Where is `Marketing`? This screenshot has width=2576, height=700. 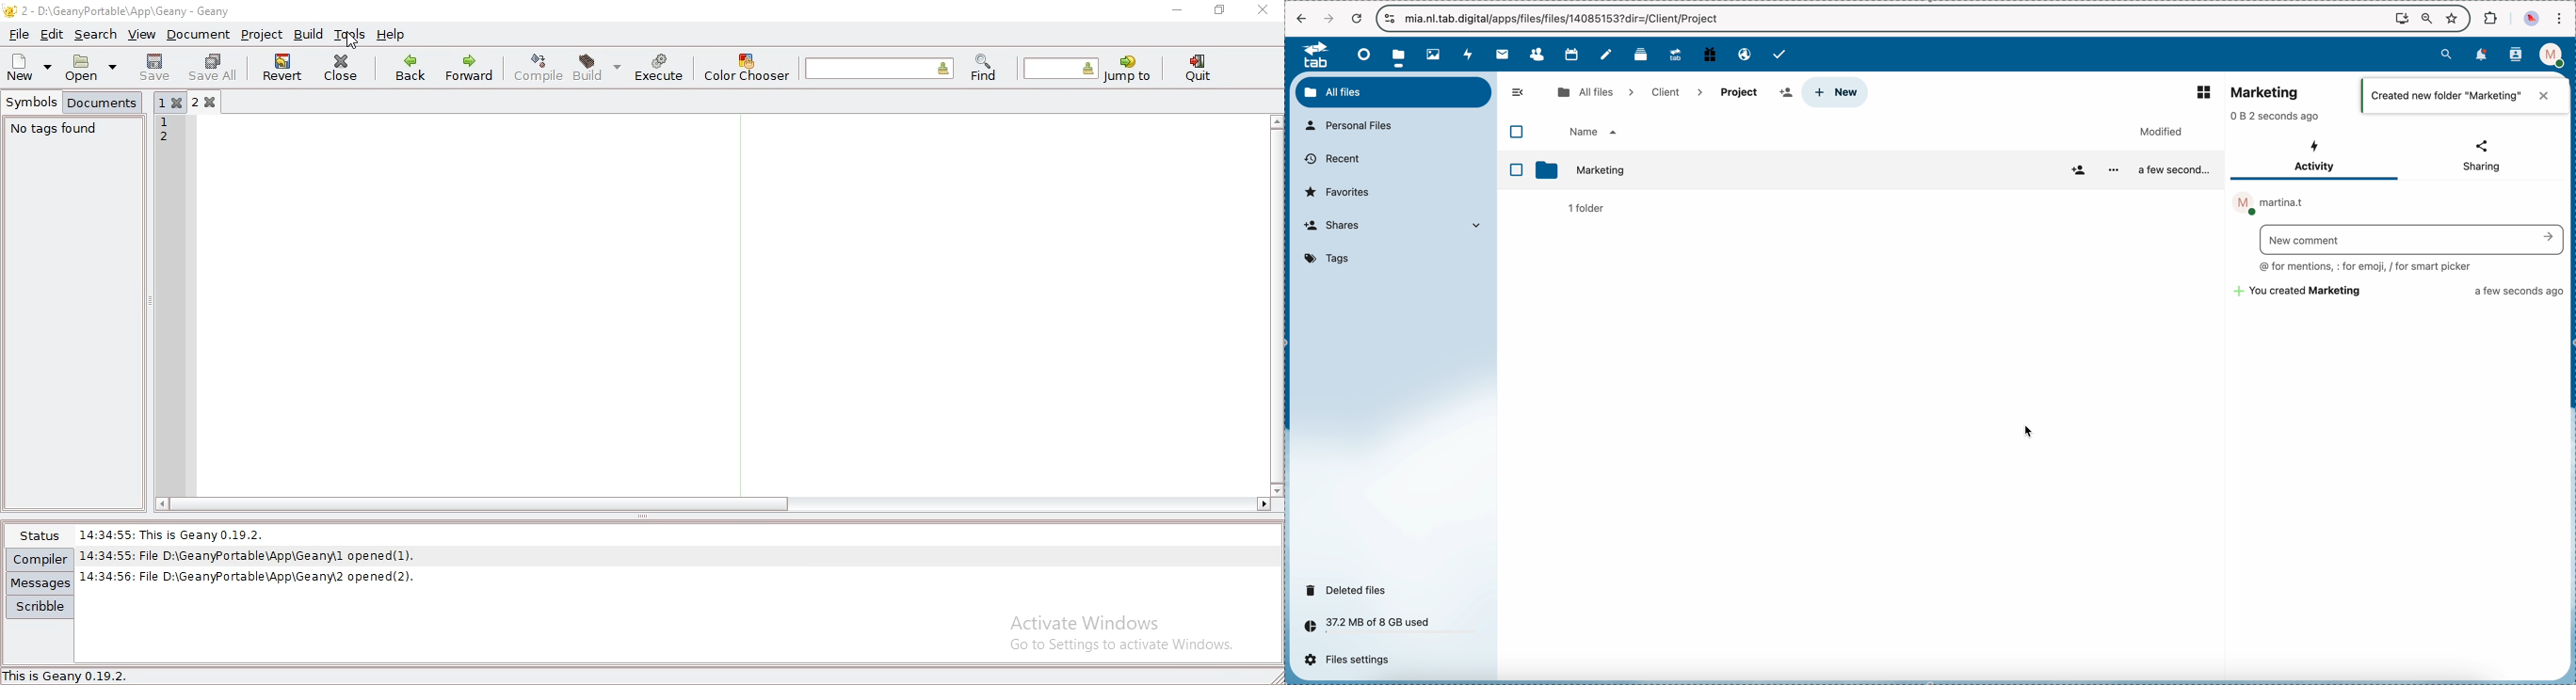
Marketing is located at coordinates (2265, 91).